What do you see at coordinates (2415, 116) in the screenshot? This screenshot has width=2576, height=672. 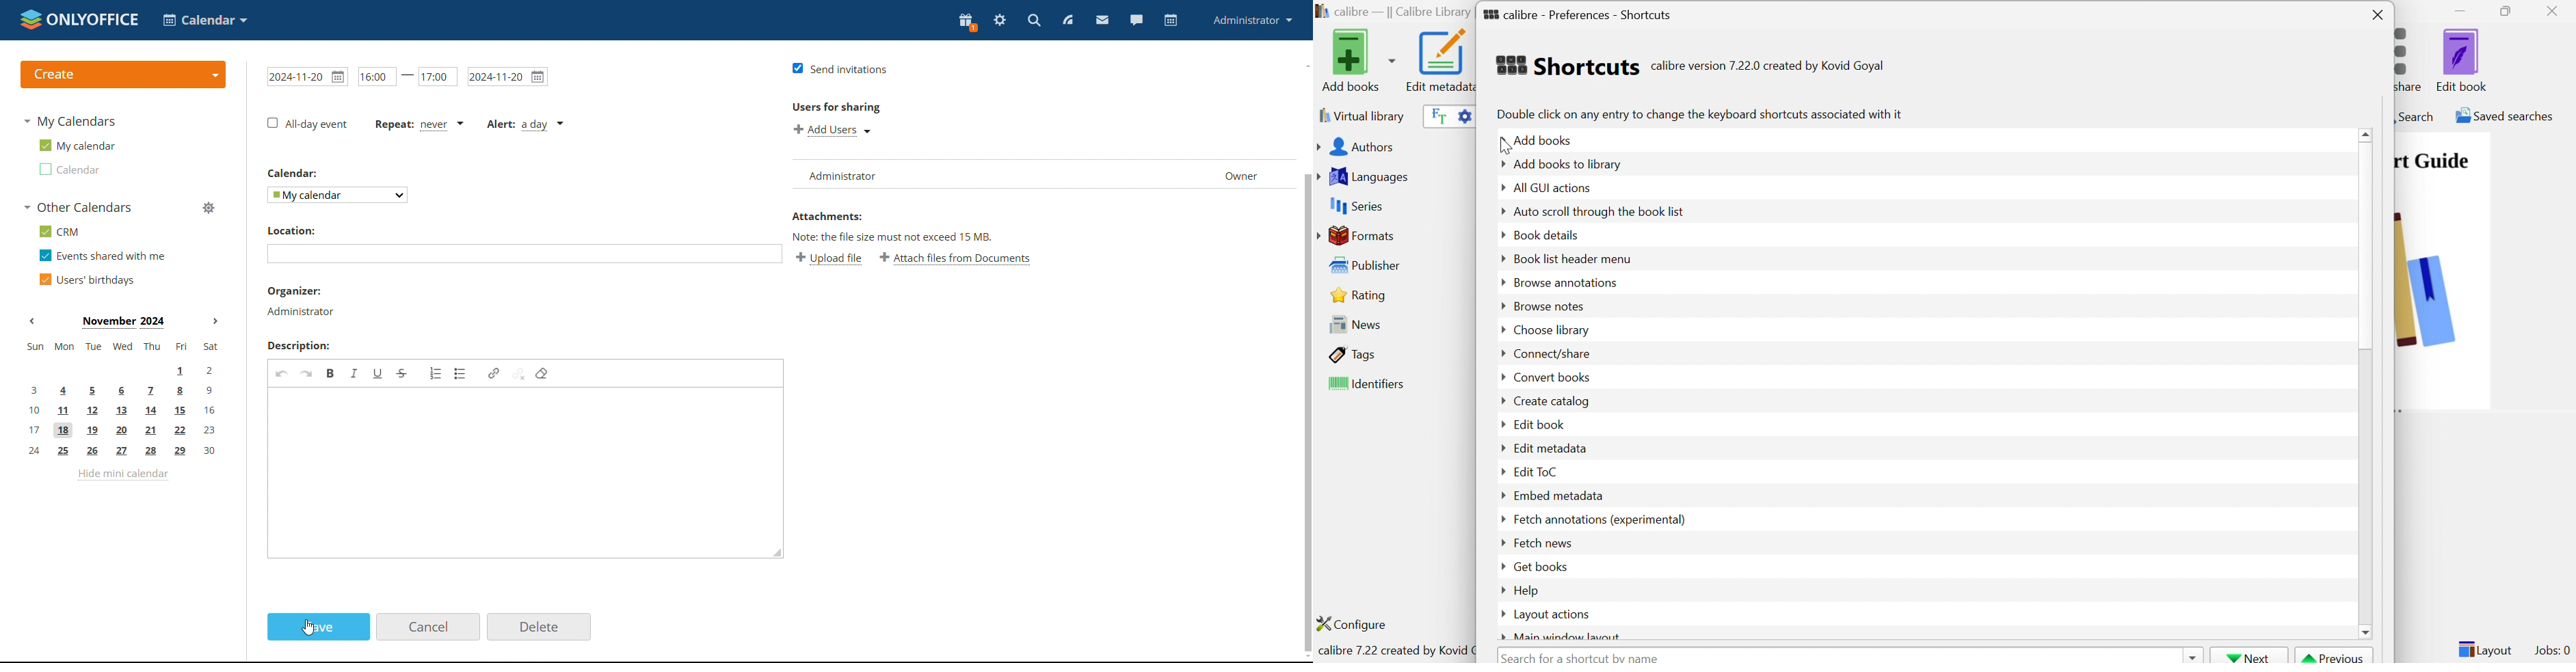 I see `Search` at bounding box center [2415, 116].